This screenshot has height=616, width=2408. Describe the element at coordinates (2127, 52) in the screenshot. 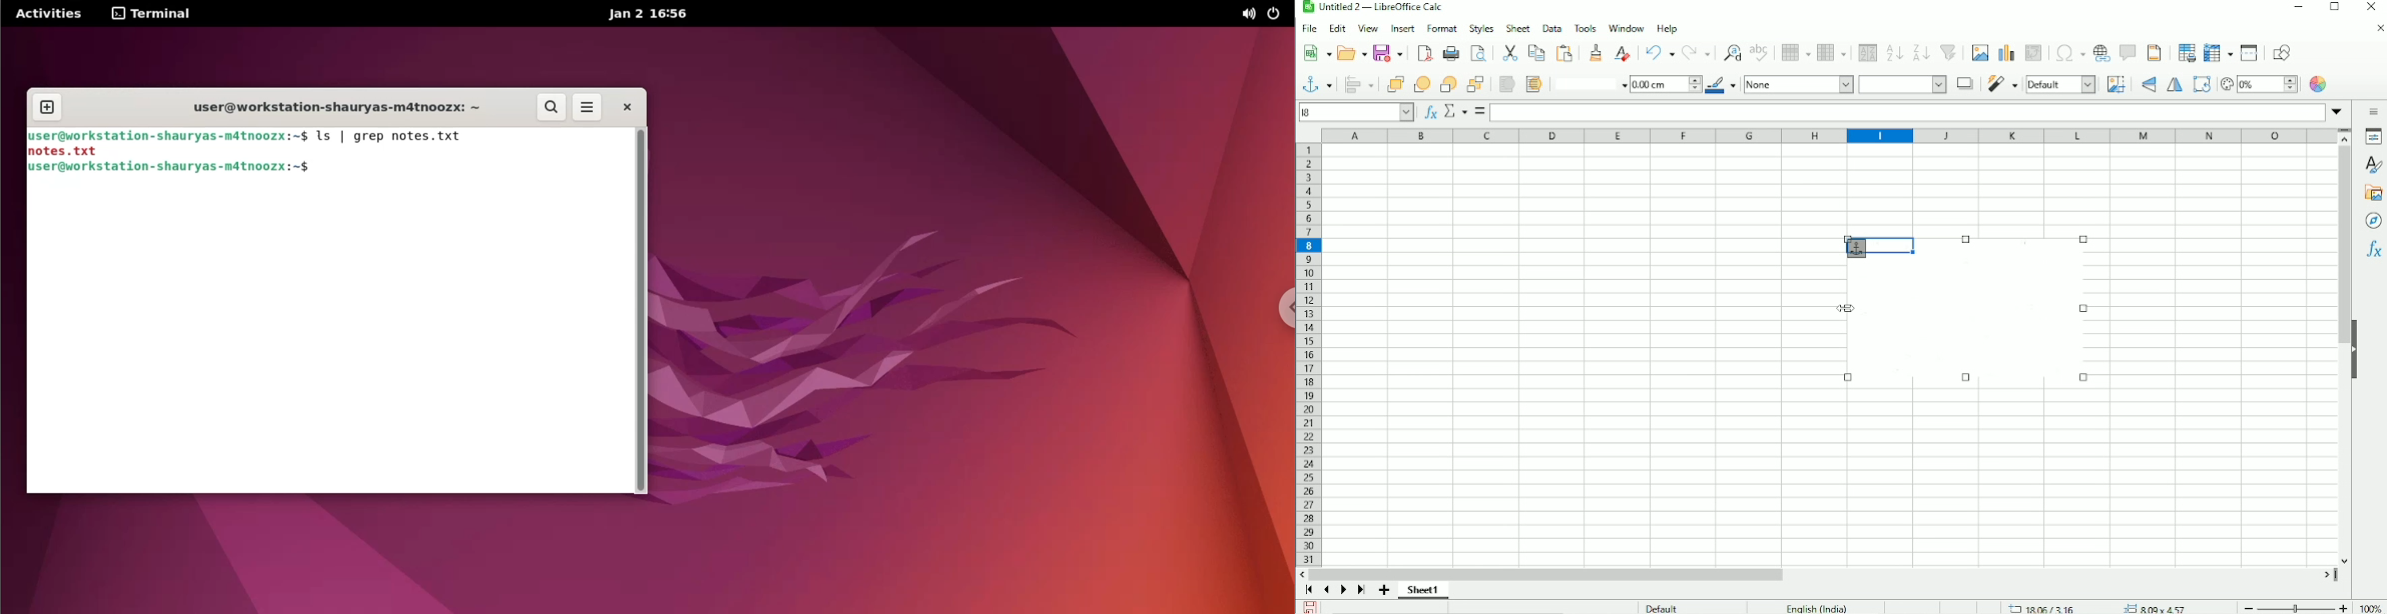

I see `Insert comment` at that location.